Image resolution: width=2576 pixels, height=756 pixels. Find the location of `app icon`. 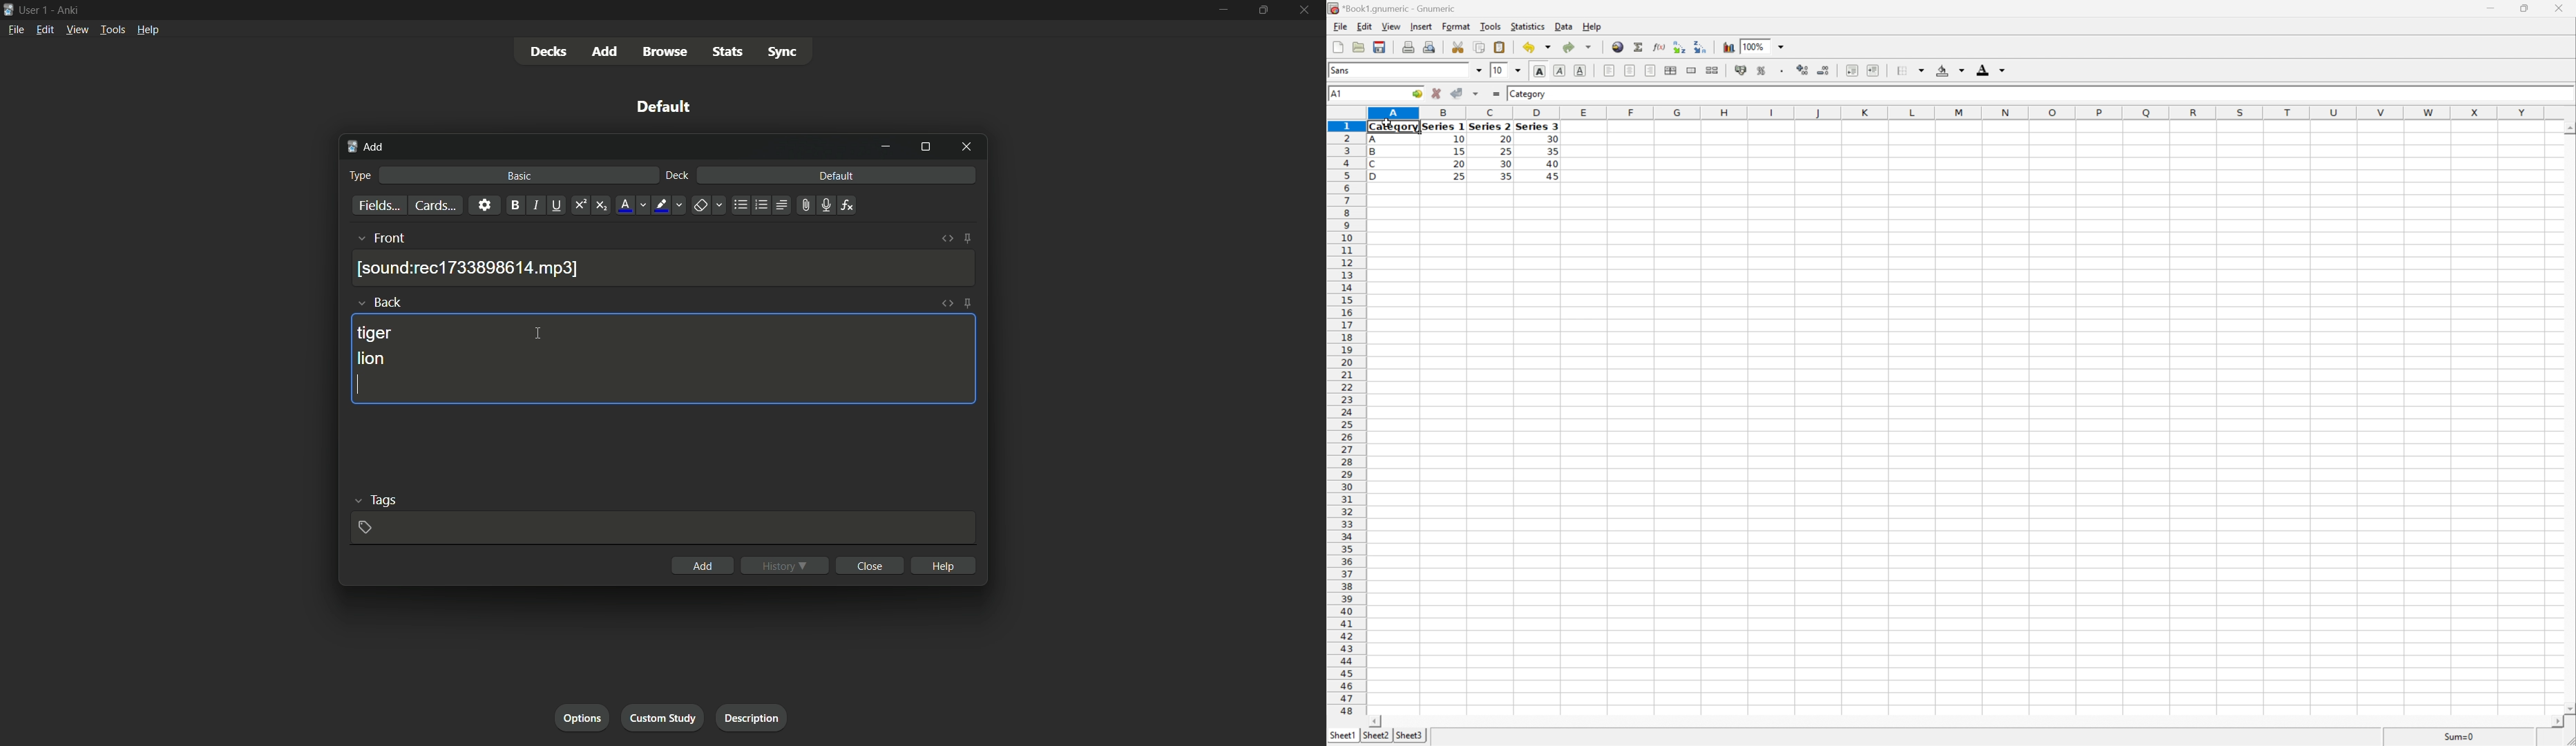

app icon is located at coordinates (8, 8).